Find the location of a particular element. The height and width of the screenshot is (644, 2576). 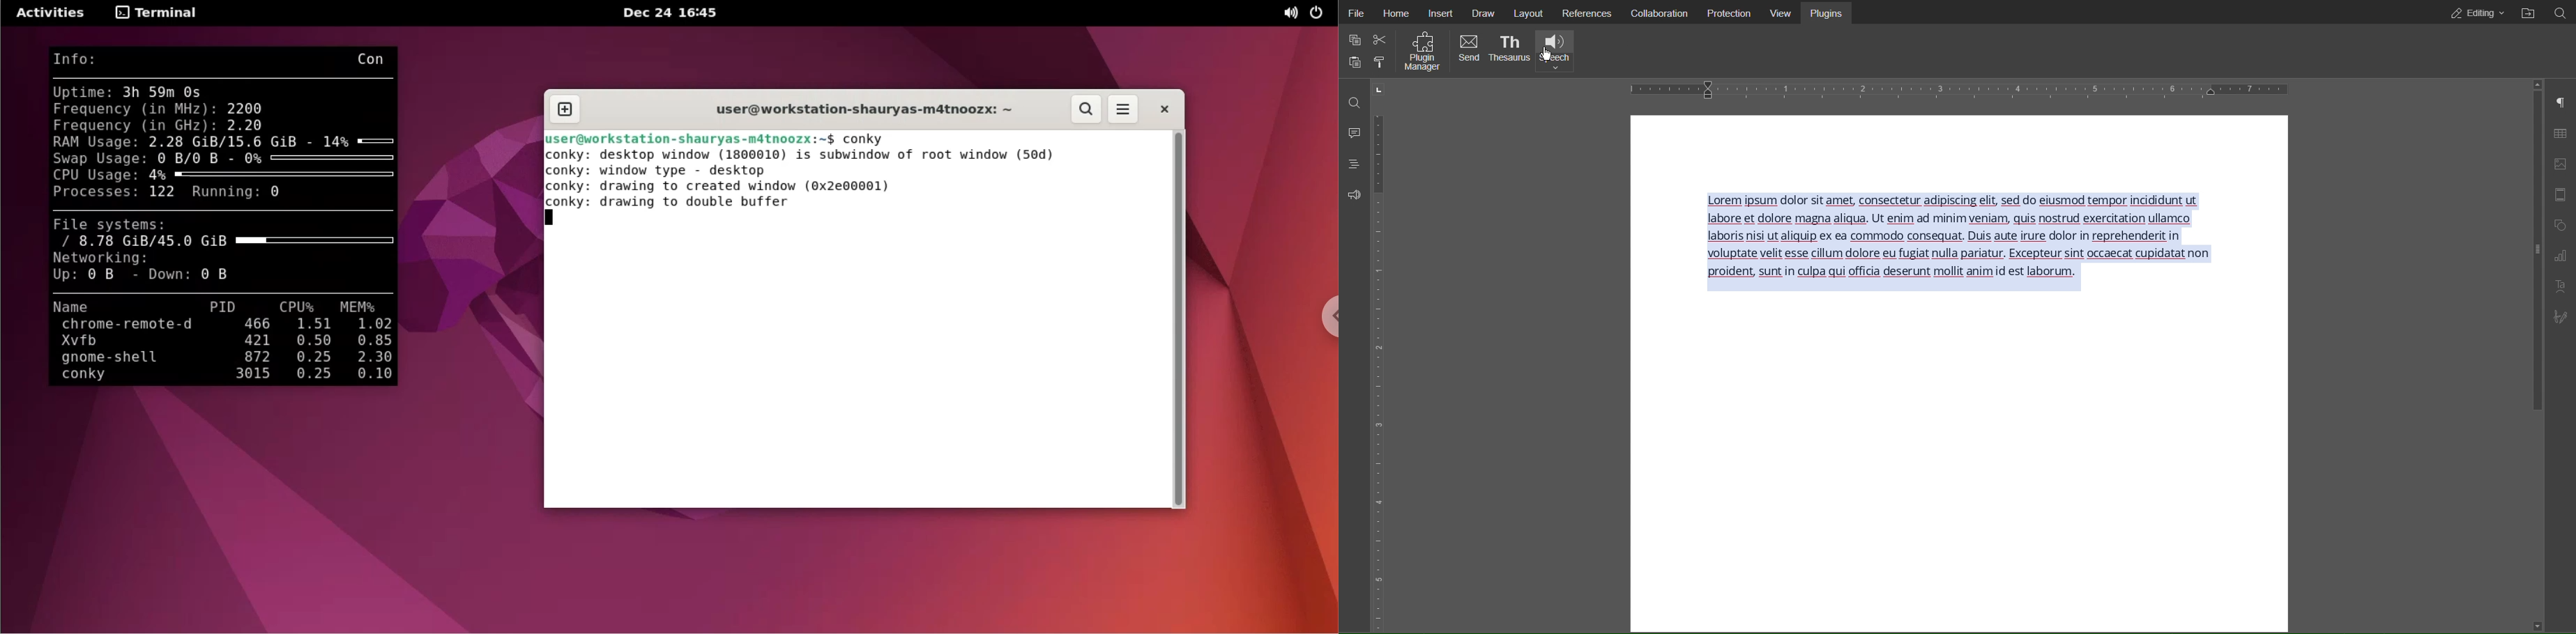

Paragraph Settings is located at coordinates (2562, 102).